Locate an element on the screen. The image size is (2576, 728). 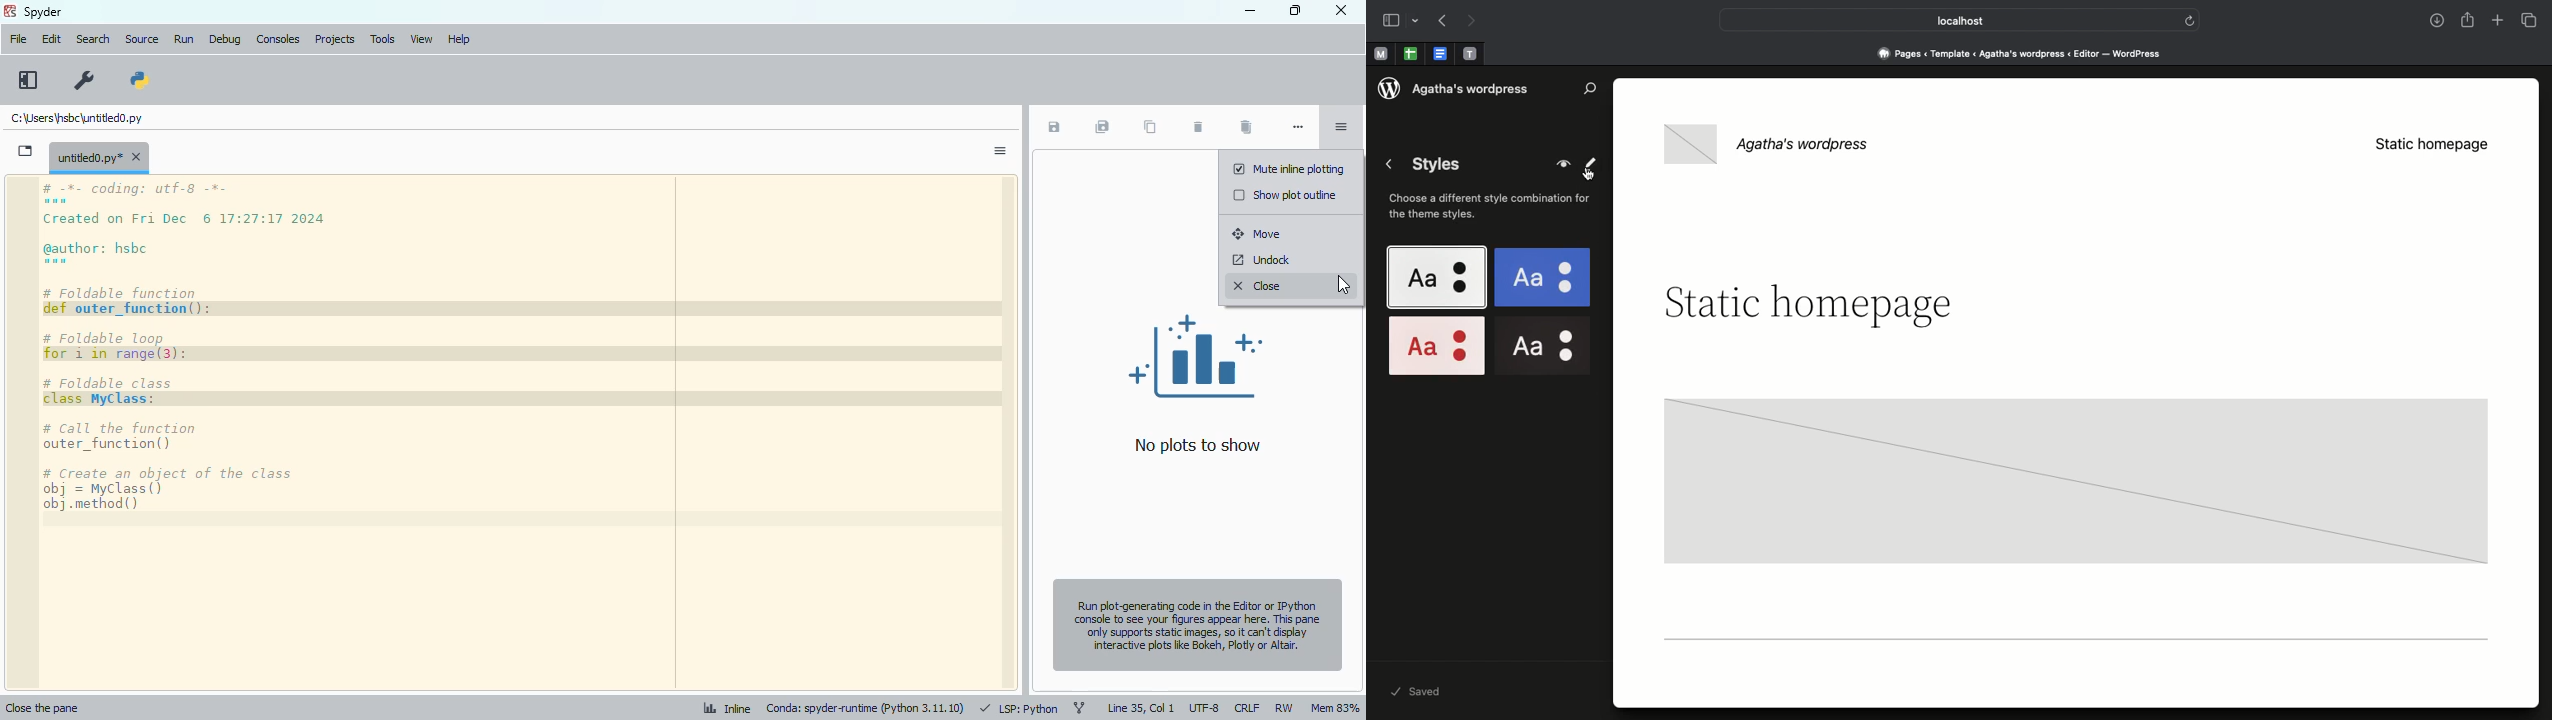
mute inline plotting is located at coordinates (1288, 169).